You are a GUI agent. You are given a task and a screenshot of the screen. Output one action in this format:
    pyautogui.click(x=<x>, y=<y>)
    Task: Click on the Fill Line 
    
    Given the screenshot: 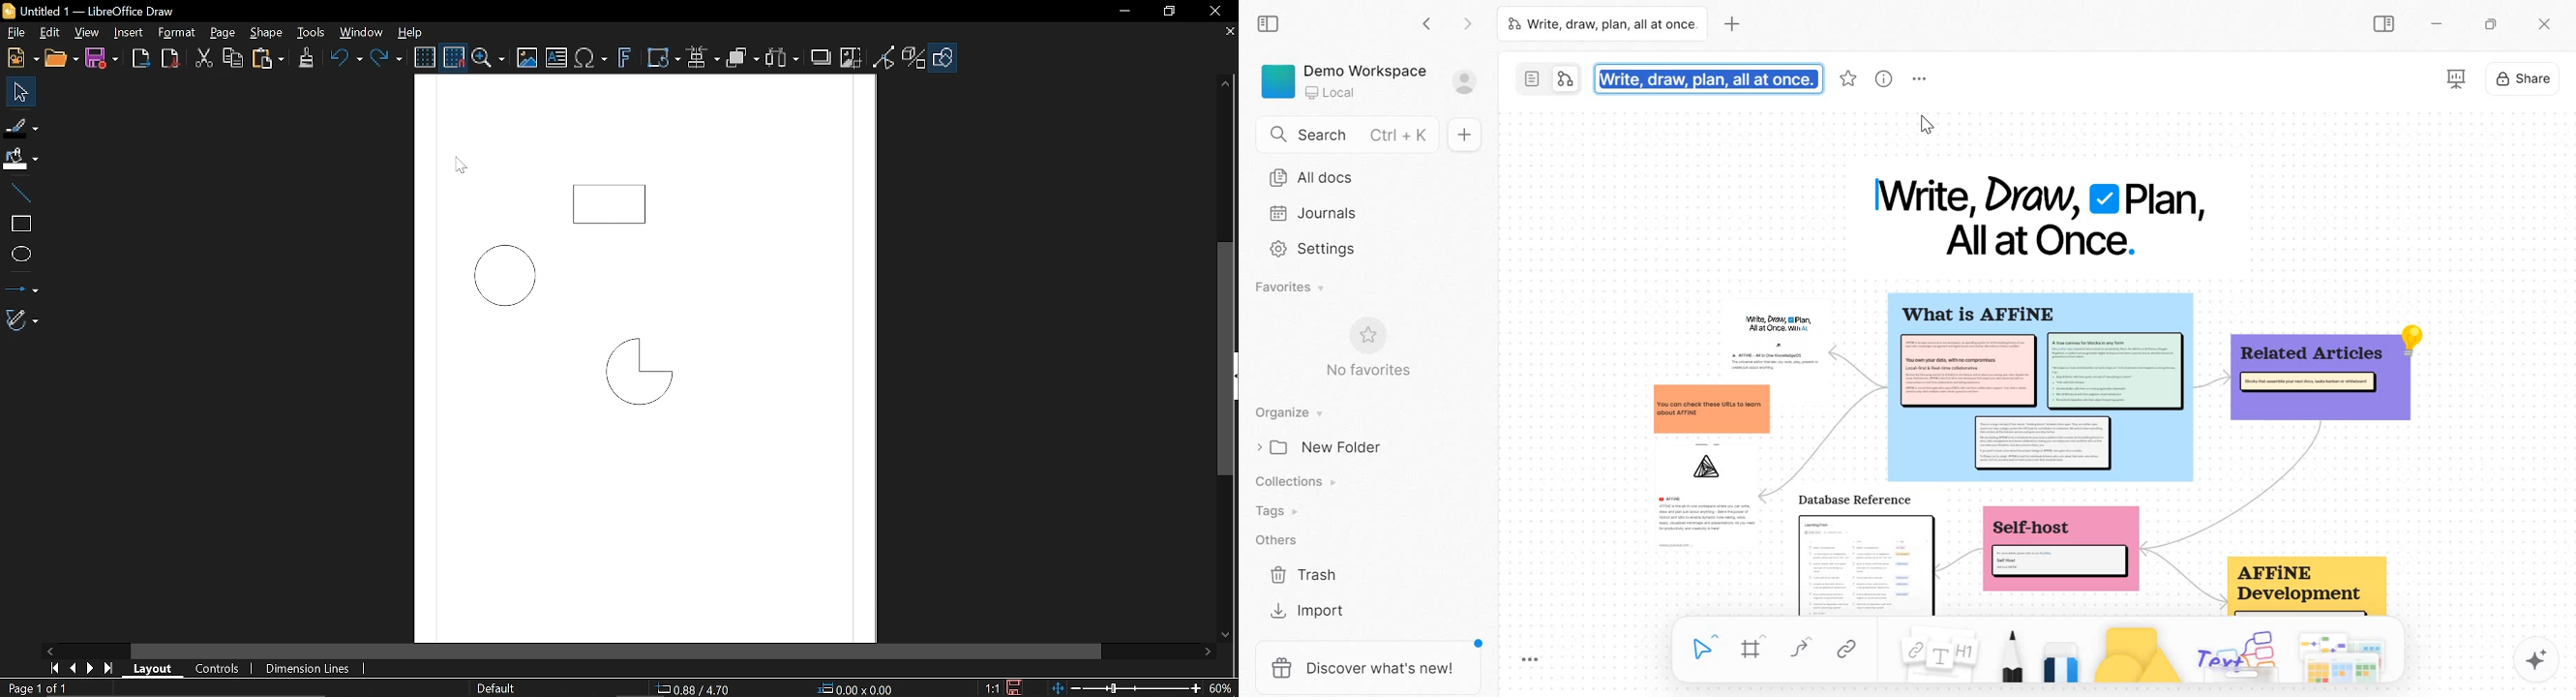 What is the action you would take?
    pyautogui.click(x=21, y=127)
    